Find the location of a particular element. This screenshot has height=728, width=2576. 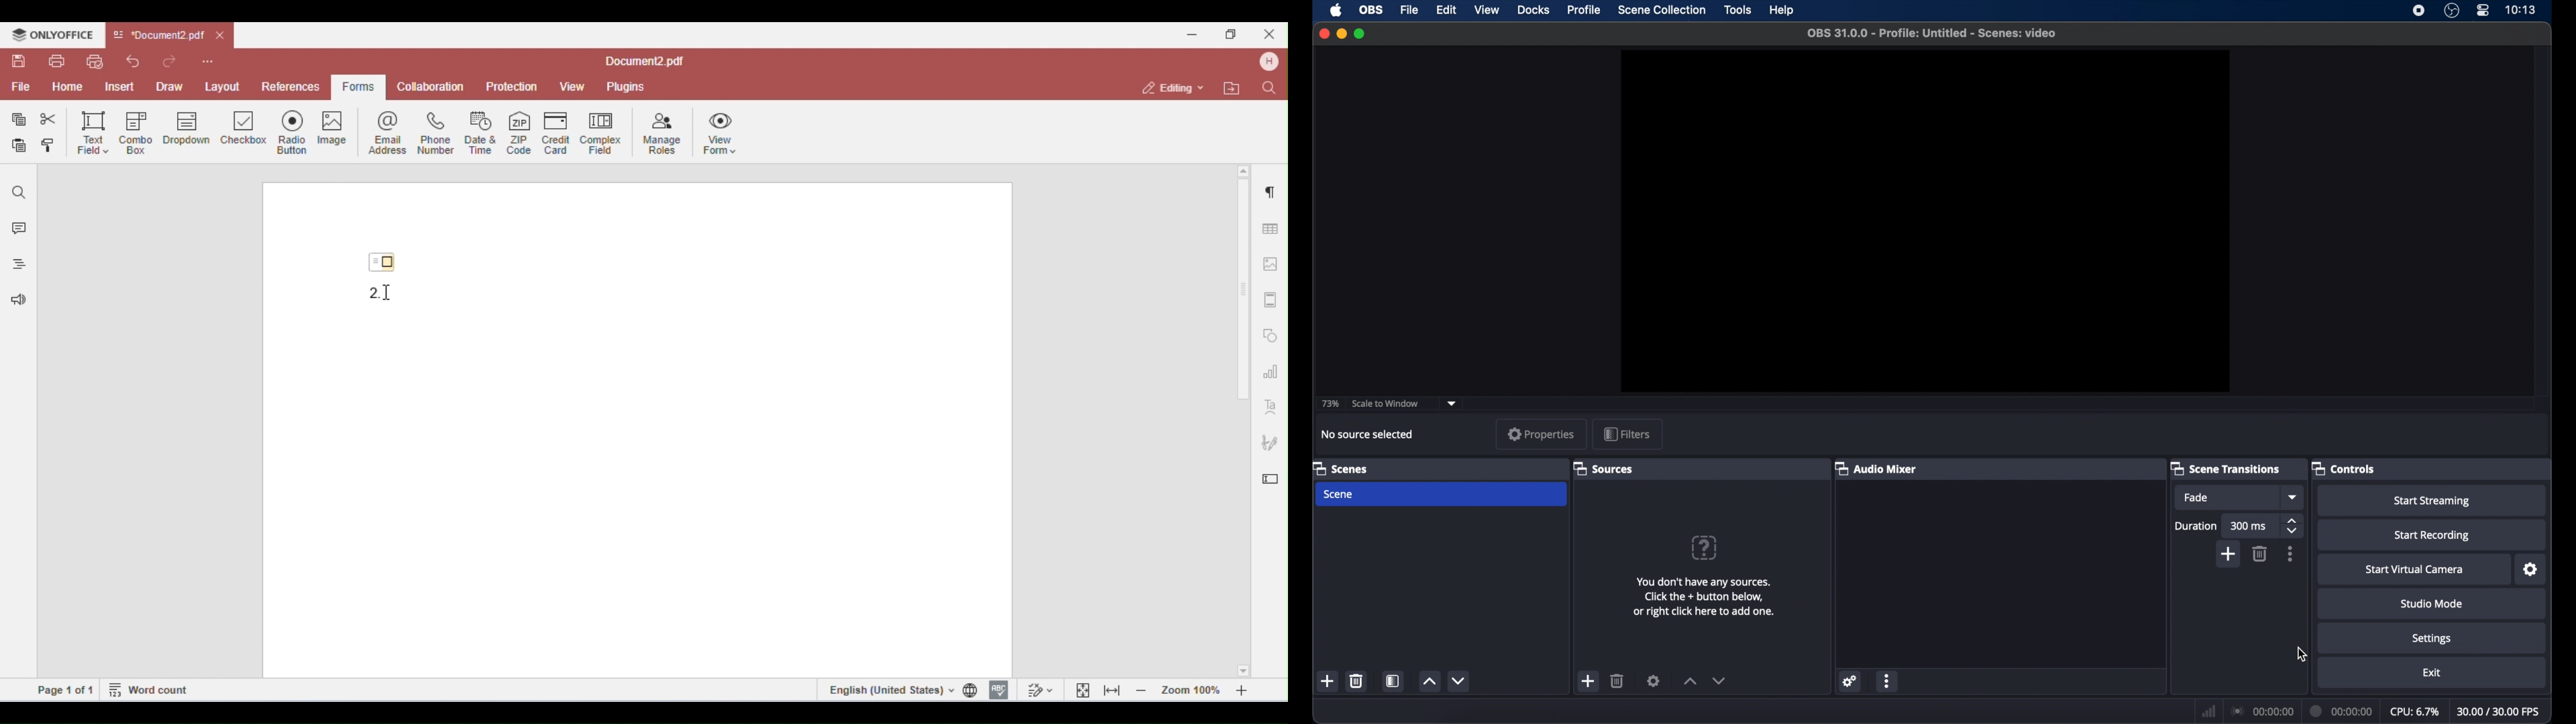

filters is located at coordinates (1626, 434).